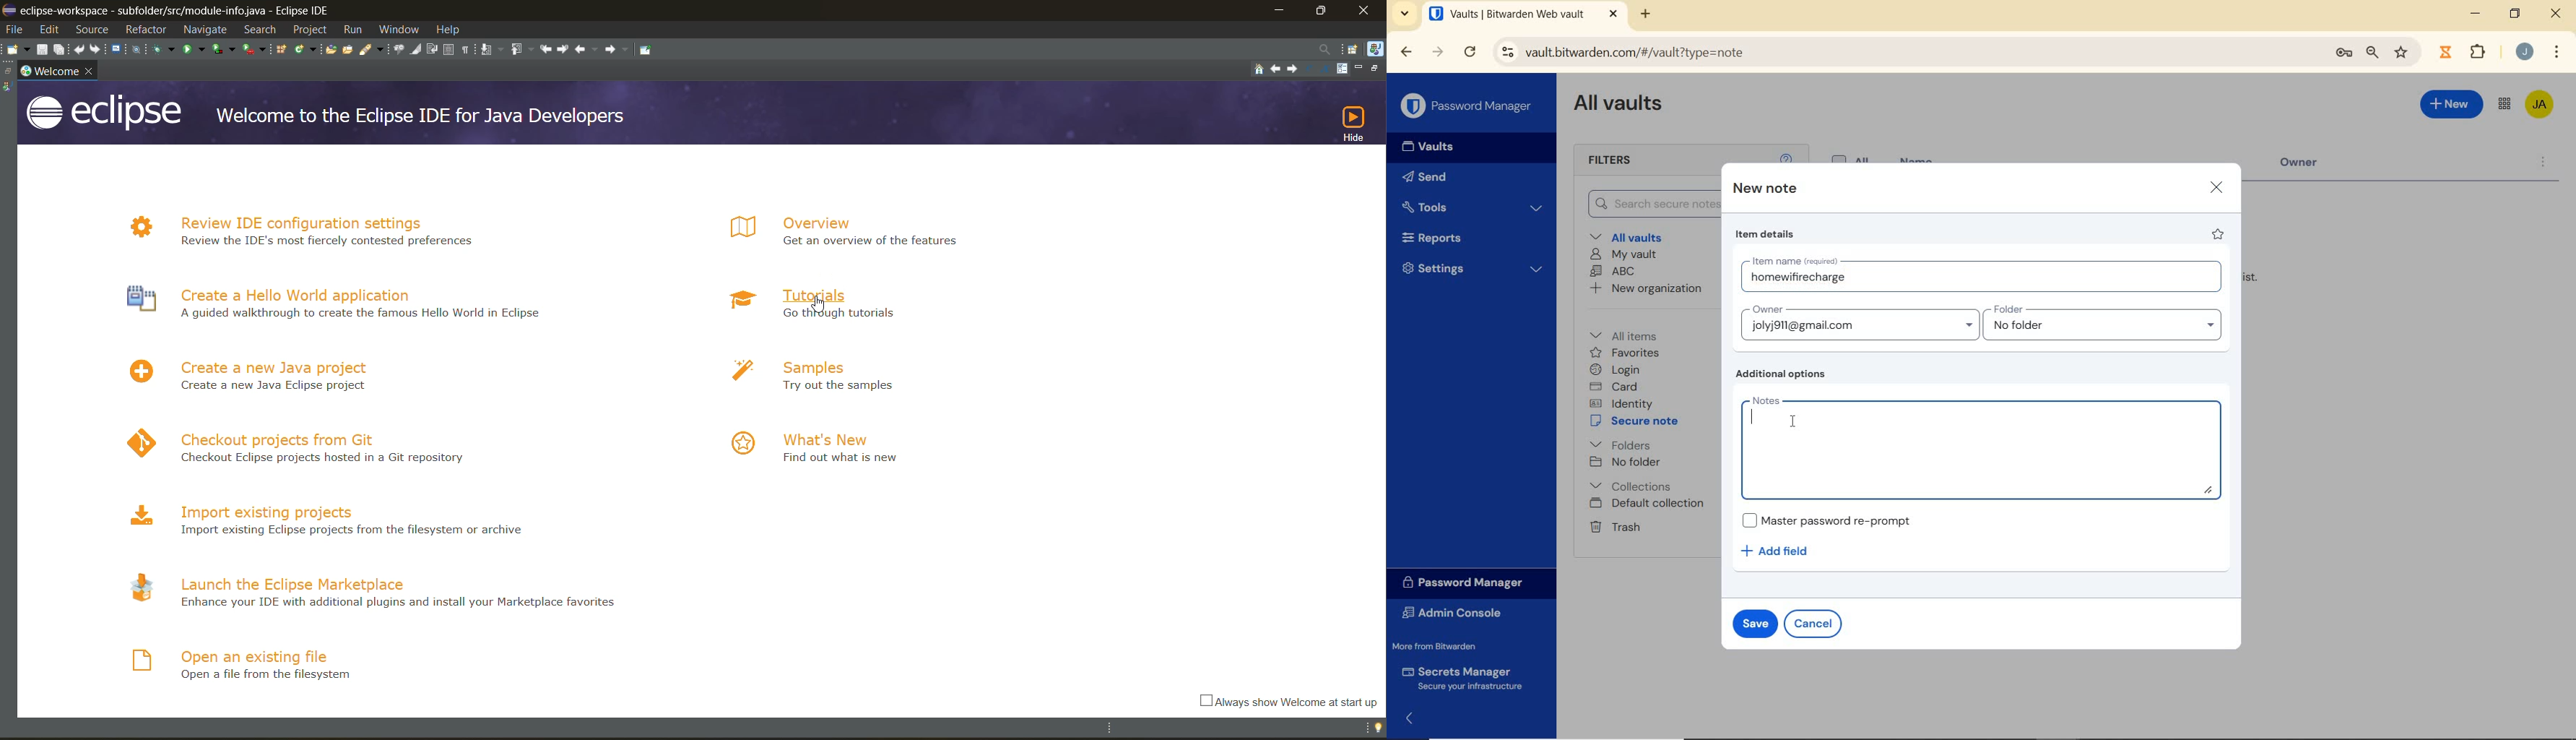 Image resolution: width=2576 pixels, height=756 pixels. I want to click on Search Vault, so click(1647, 205).